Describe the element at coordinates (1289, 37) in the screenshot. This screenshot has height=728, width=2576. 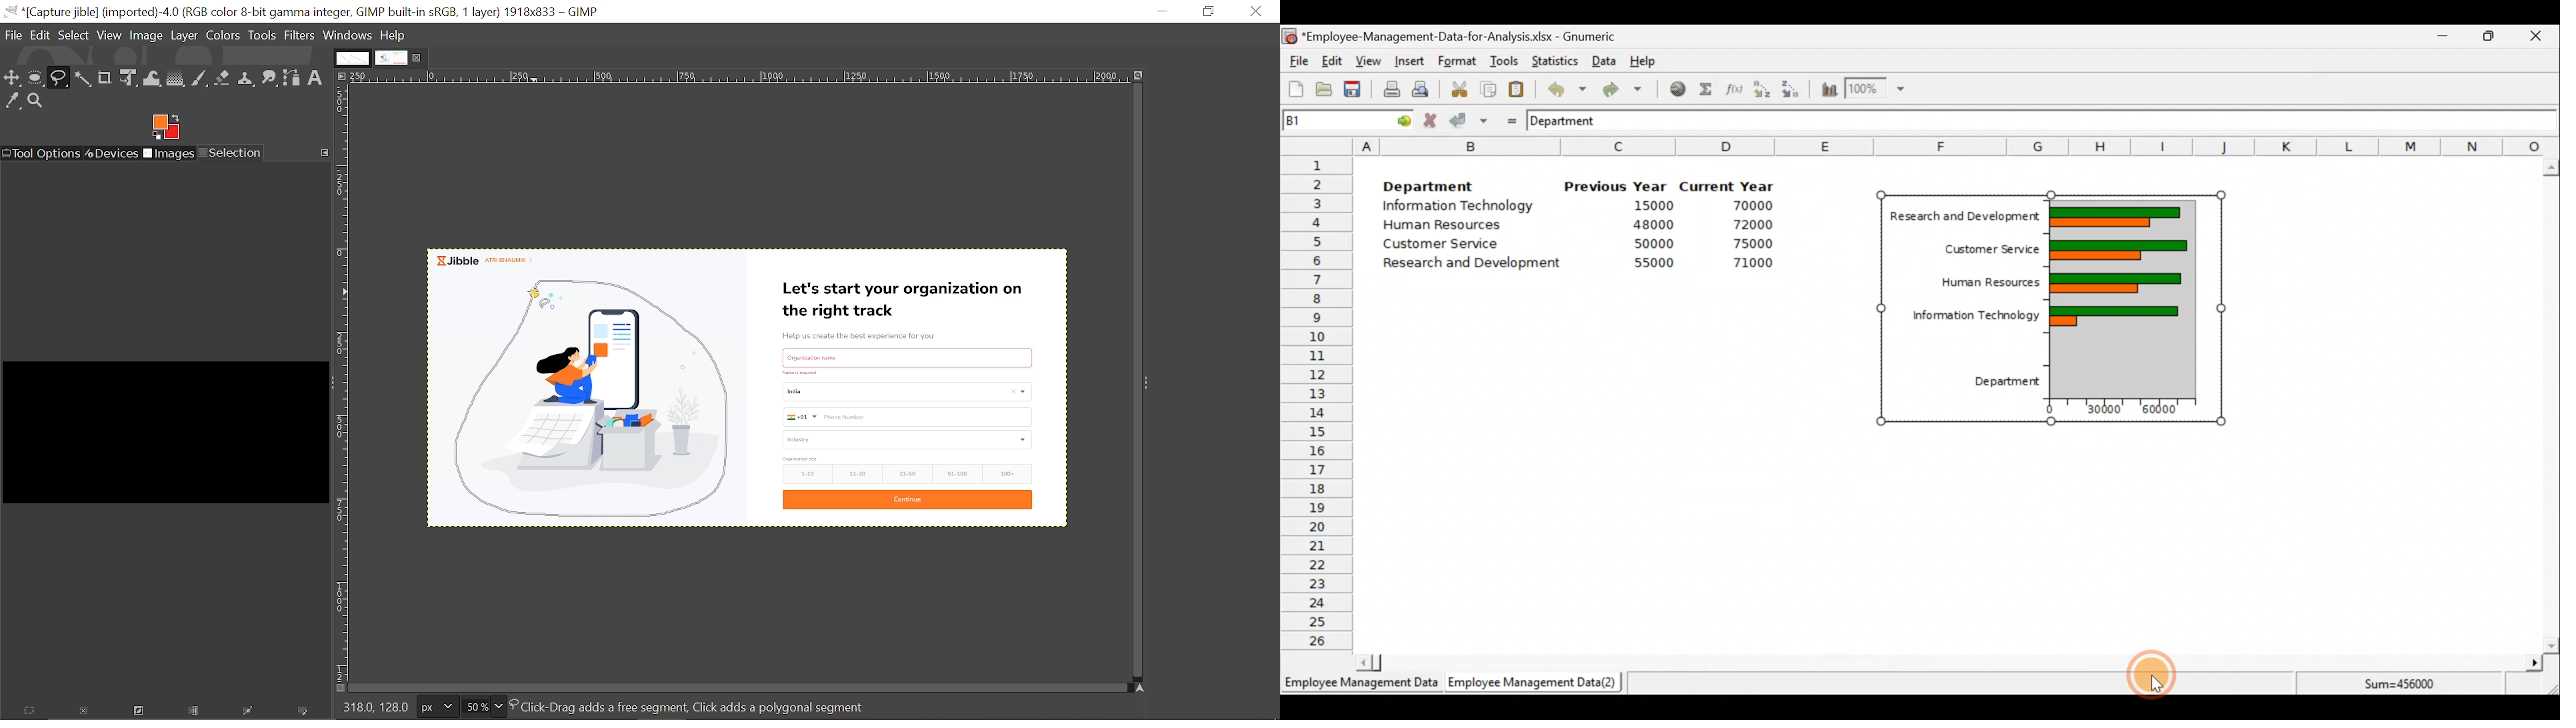
I see `Gnumeric logo` at that location.